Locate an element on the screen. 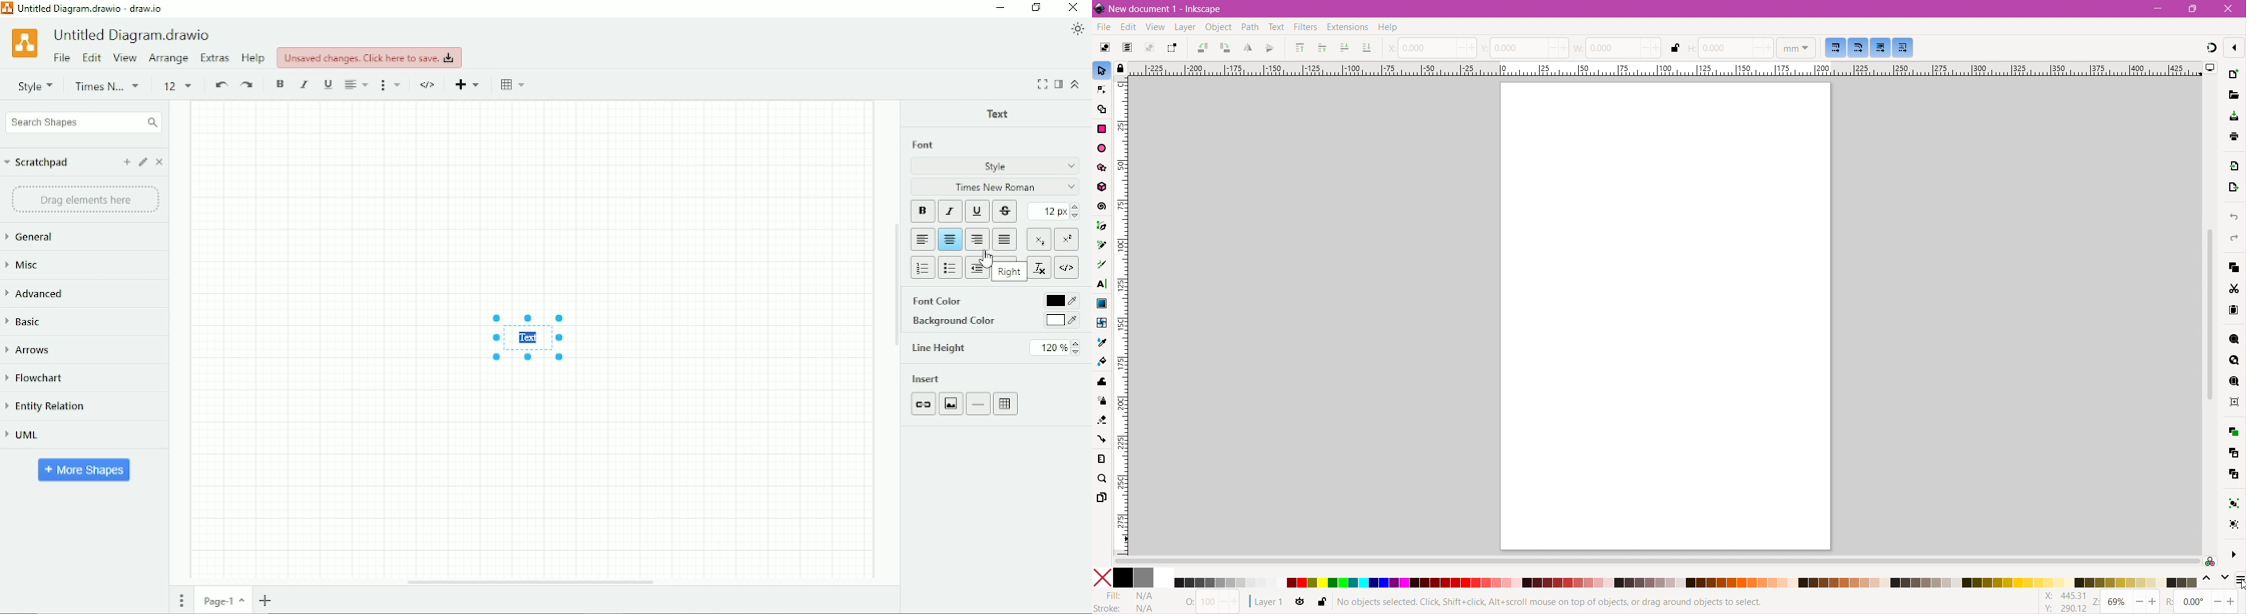  Collapse/Expand is located at coordinates (1077, 85).